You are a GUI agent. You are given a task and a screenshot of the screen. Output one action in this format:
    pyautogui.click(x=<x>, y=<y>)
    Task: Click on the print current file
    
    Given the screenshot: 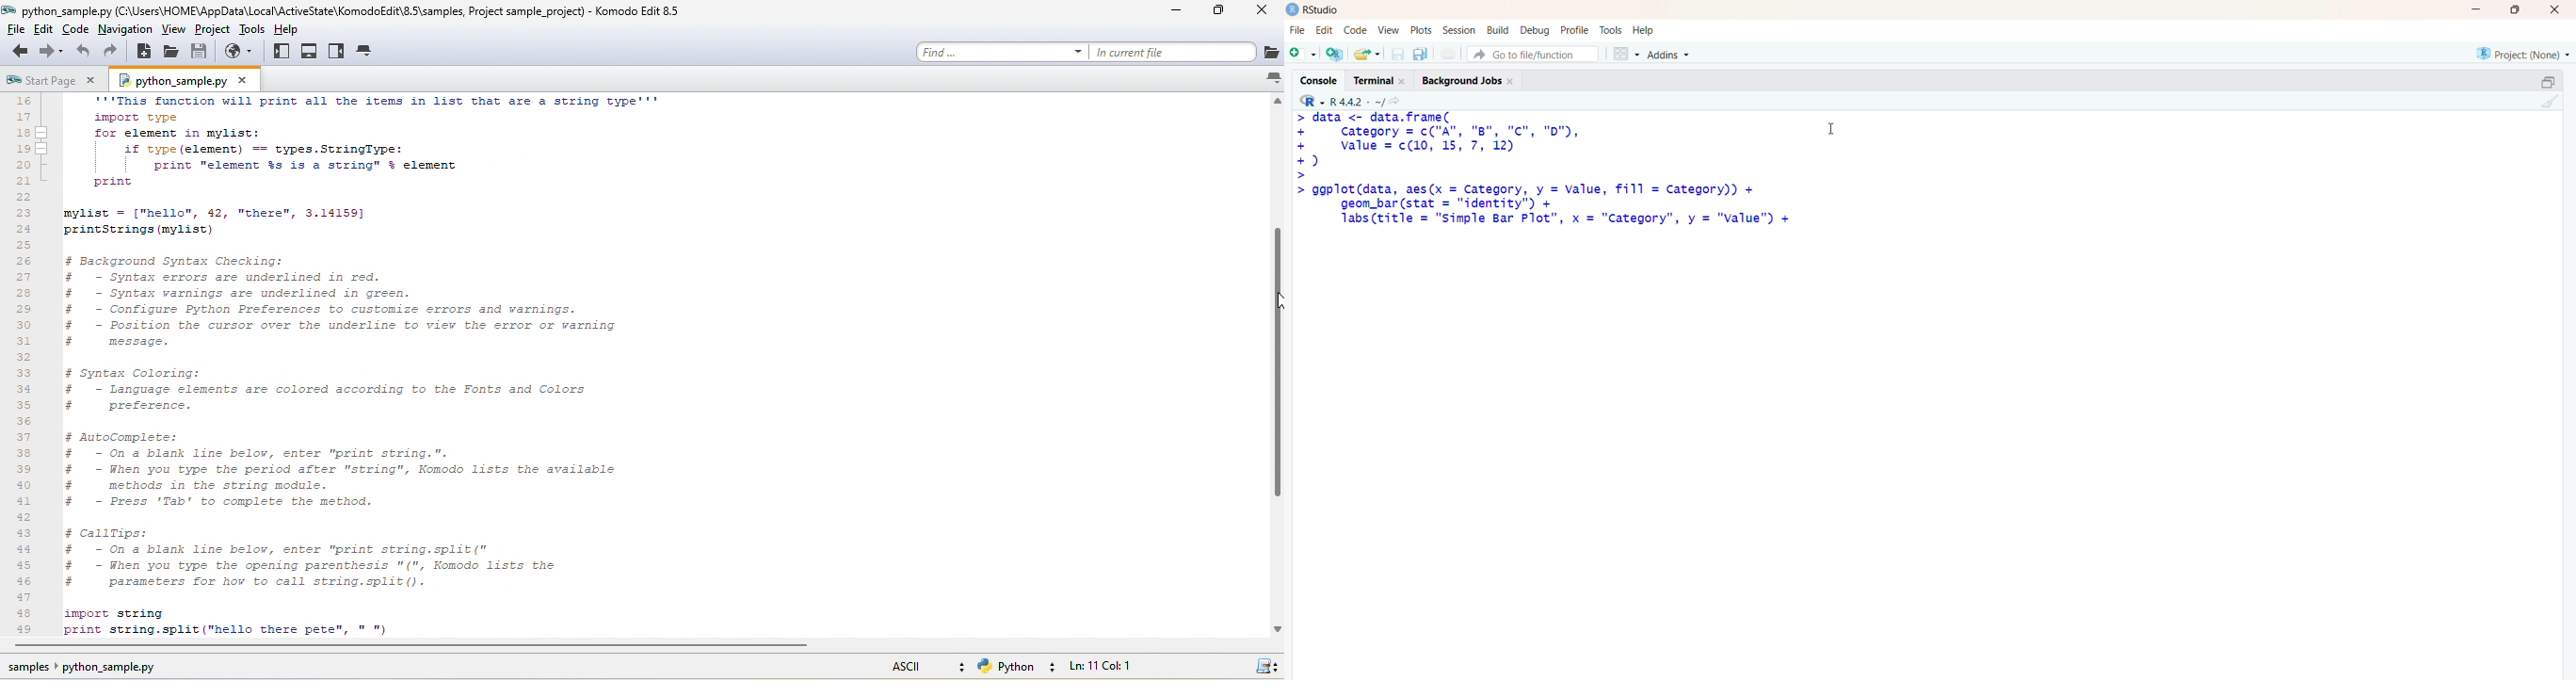 What is the action you would take?
    pyautogui.click(x=1446, y=53)
    